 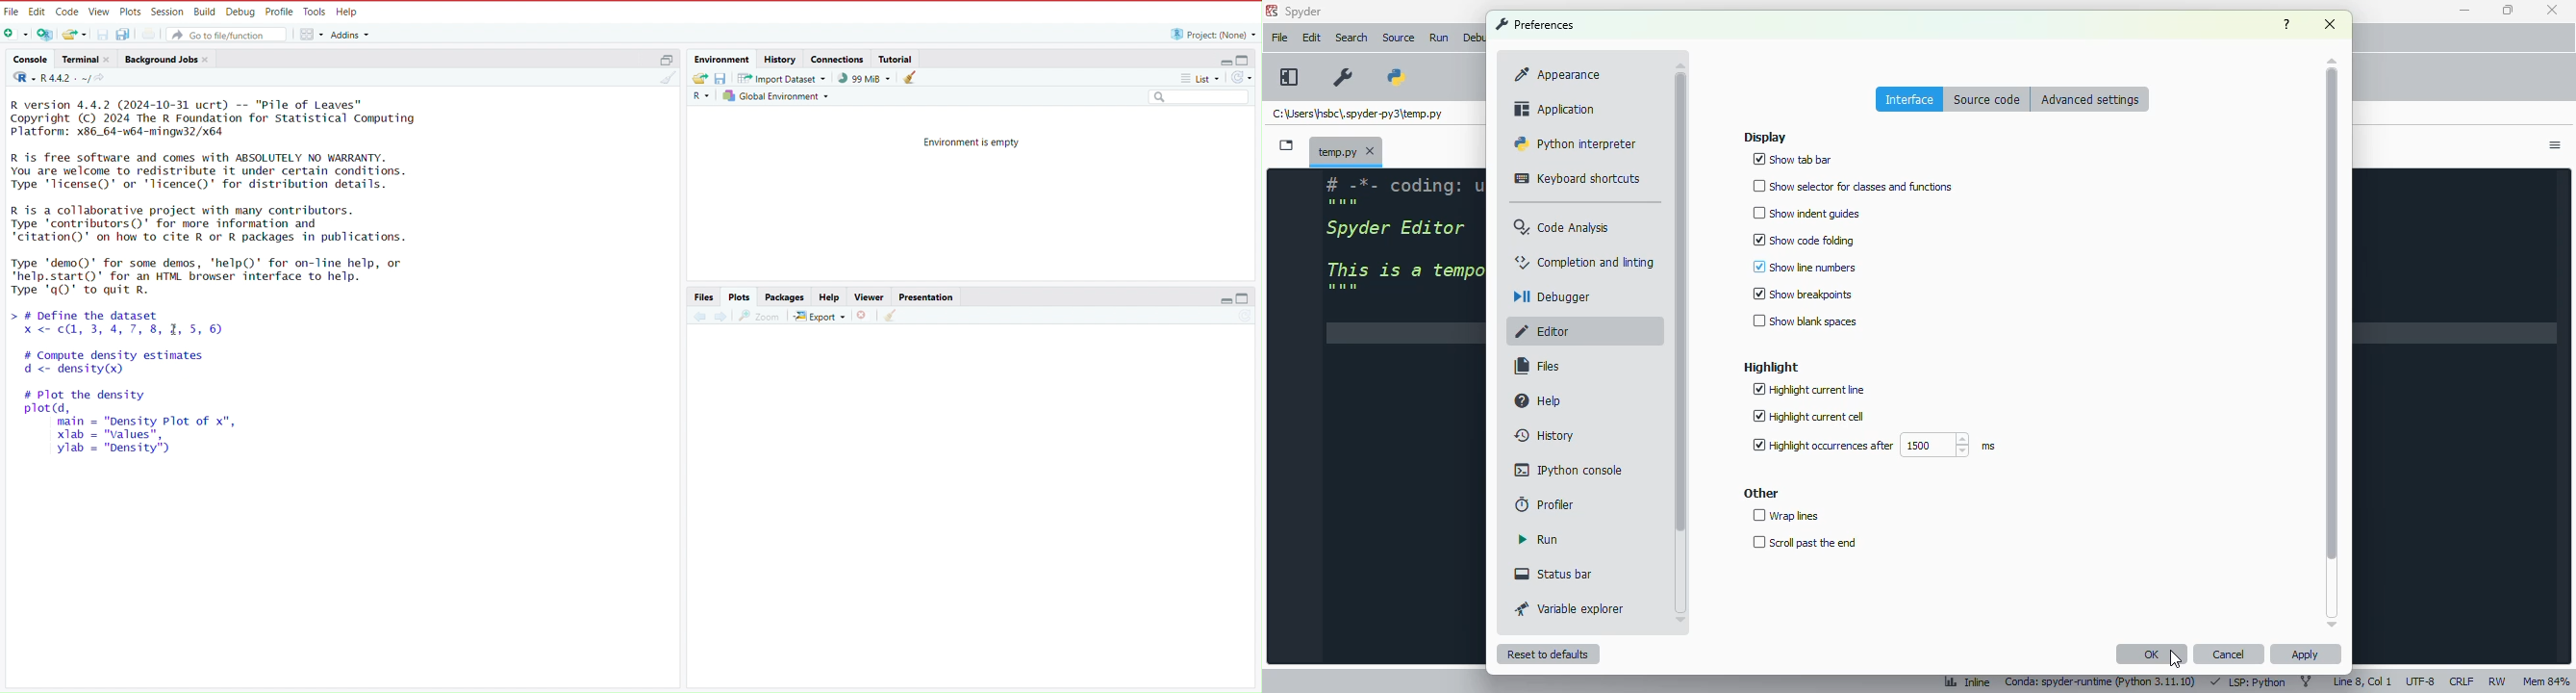 I want to click on files, so click(x=704, y=296).